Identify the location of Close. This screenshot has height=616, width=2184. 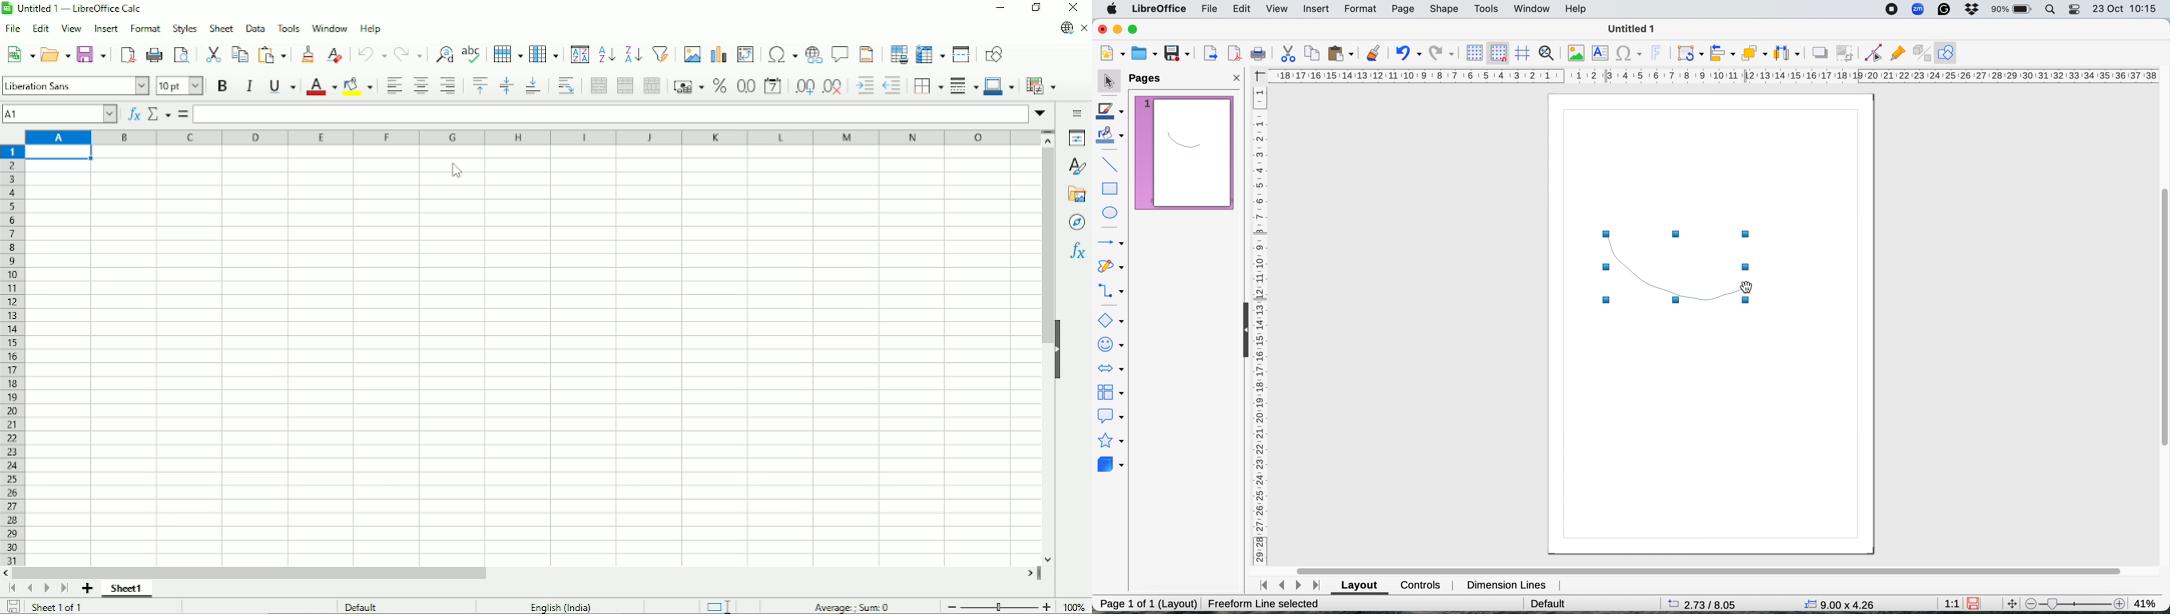
(1075, 7).